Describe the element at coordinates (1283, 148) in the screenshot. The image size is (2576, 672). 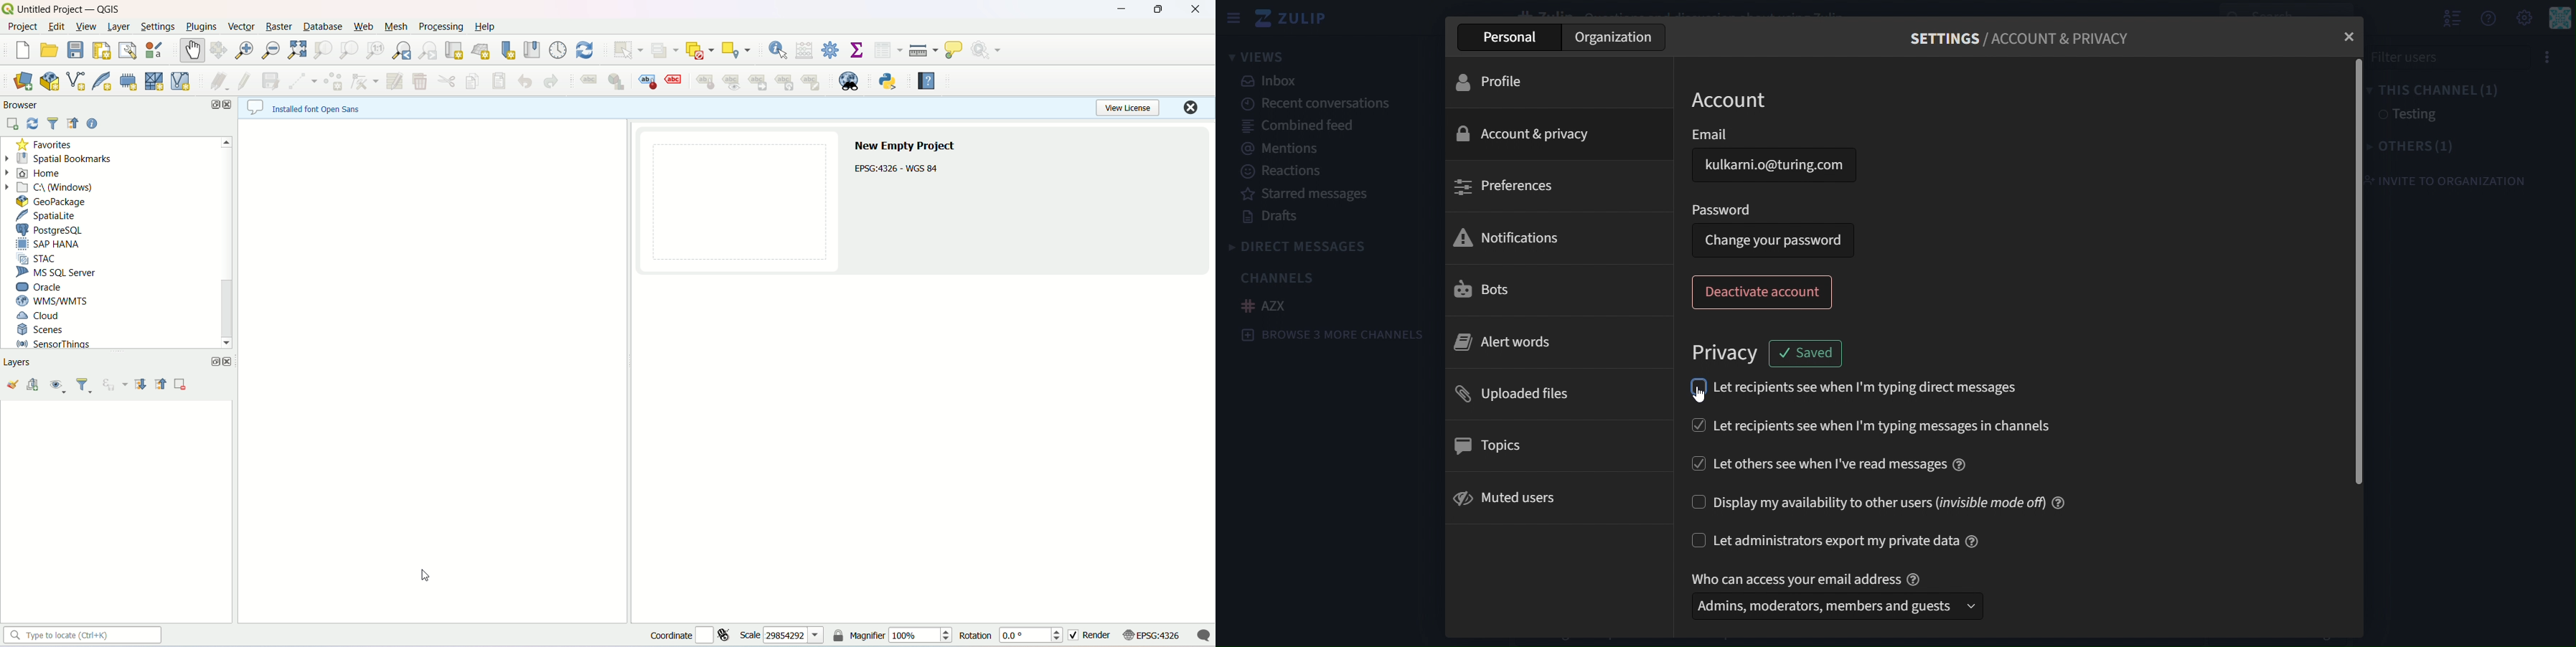
I see `mentions` at that location.